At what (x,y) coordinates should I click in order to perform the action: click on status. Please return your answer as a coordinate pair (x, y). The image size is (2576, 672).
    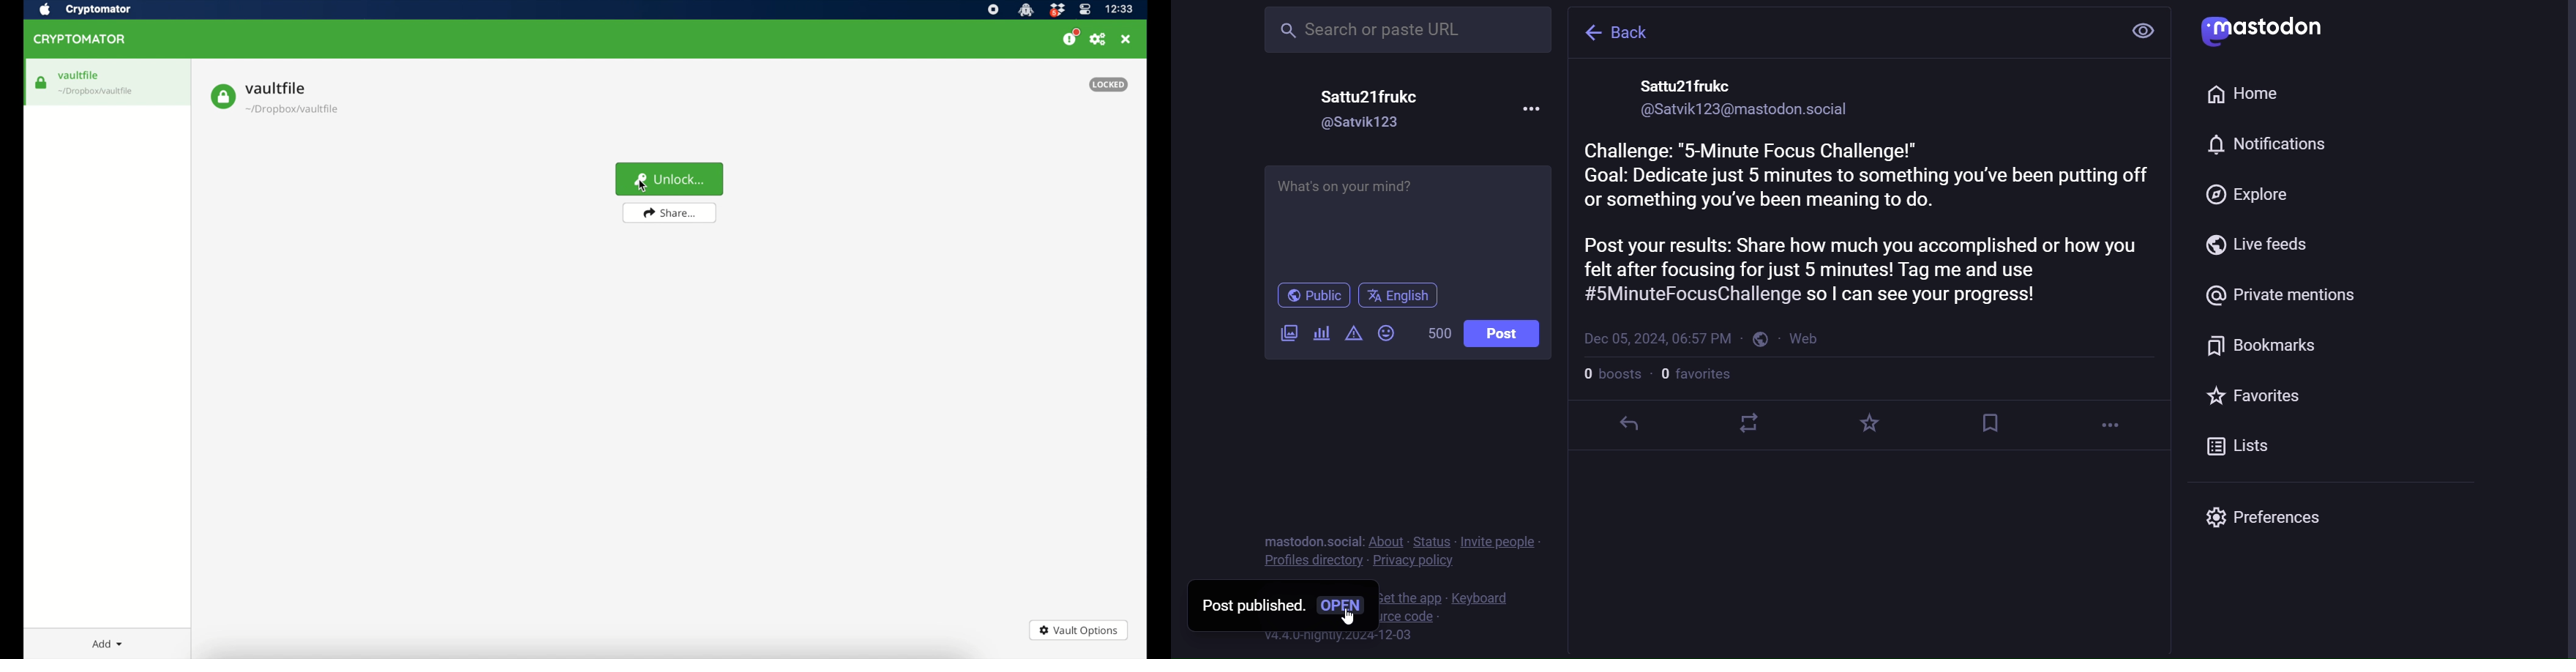
    Looking at the image, I should click on (1434, 539).